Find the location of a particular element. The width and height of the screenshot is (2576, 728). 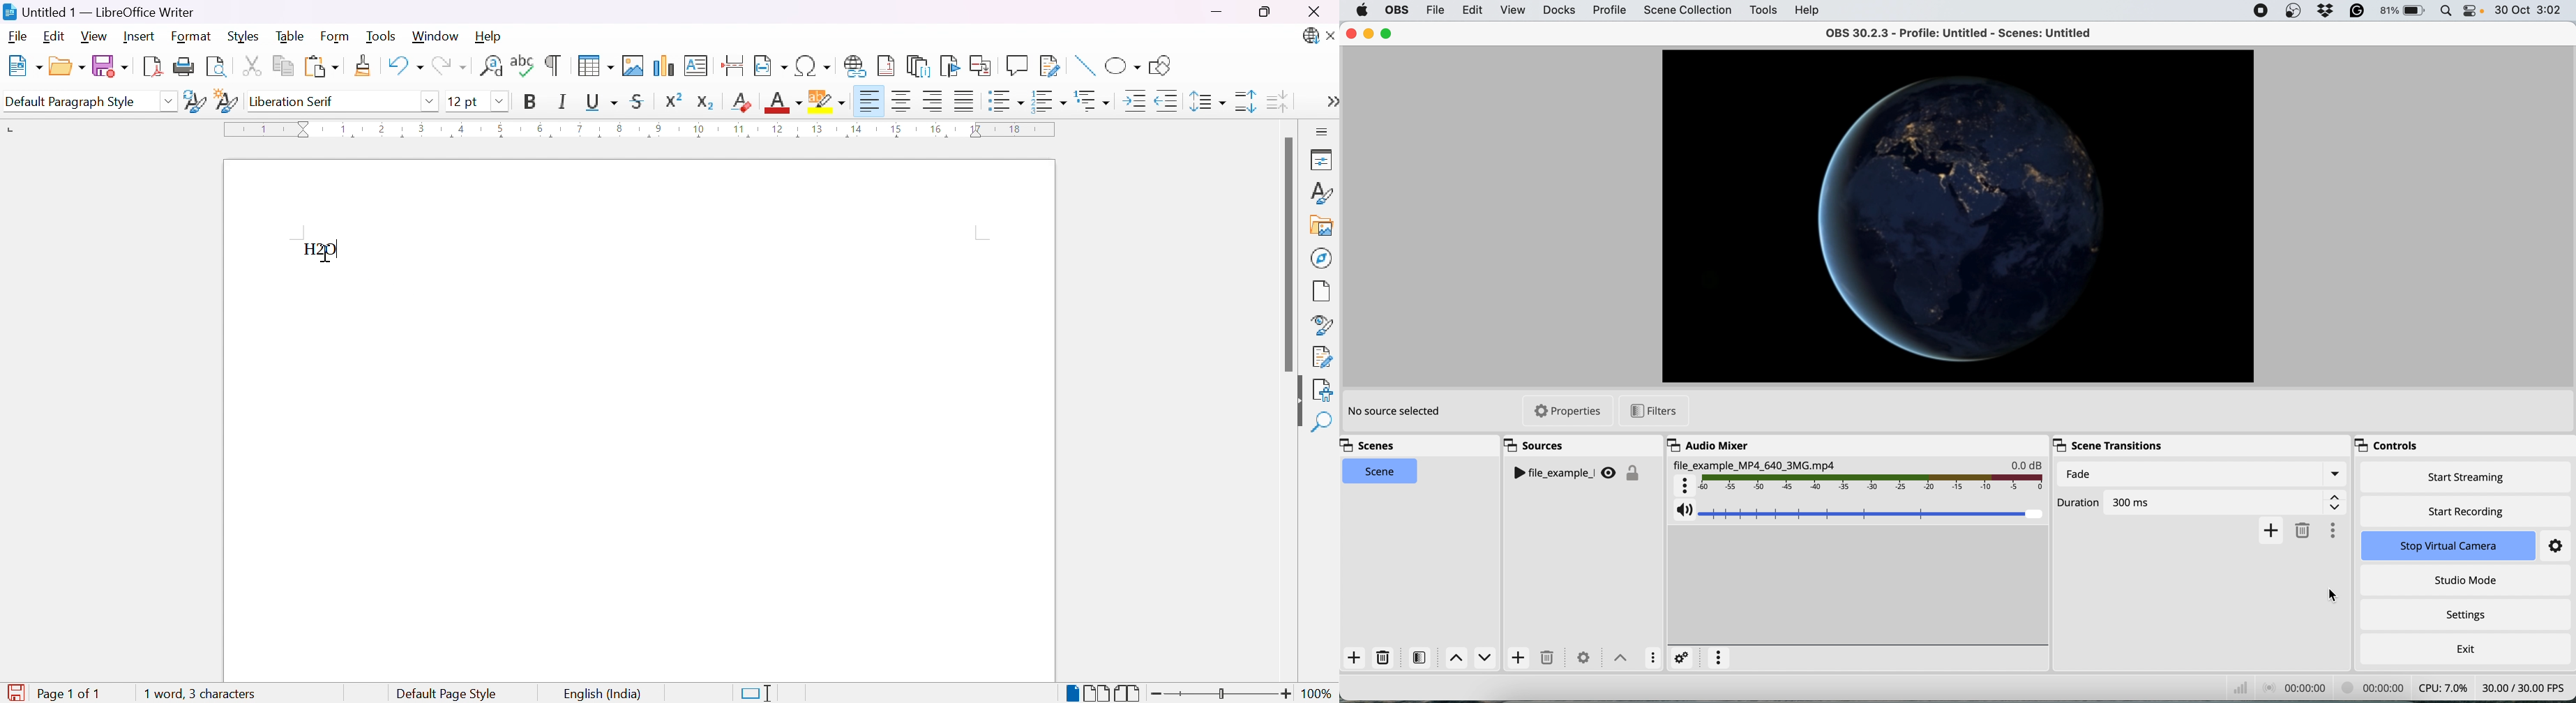

Decrease paragraph spacing is located at coordinates (1276, 100).